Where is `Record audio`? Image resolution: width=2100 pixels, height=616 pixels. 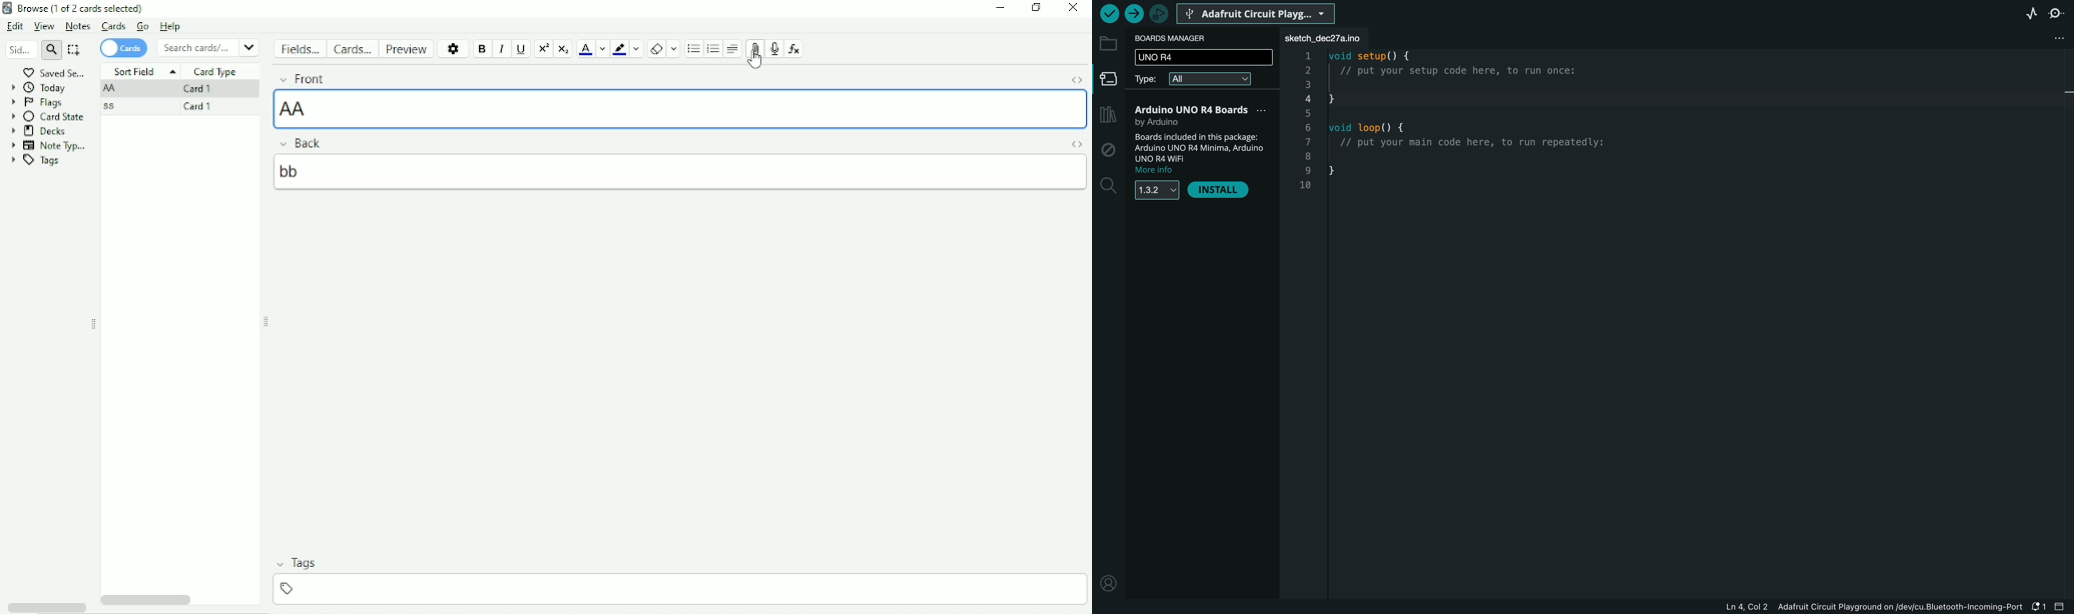 Record audio is located at coordinates (775, 49).